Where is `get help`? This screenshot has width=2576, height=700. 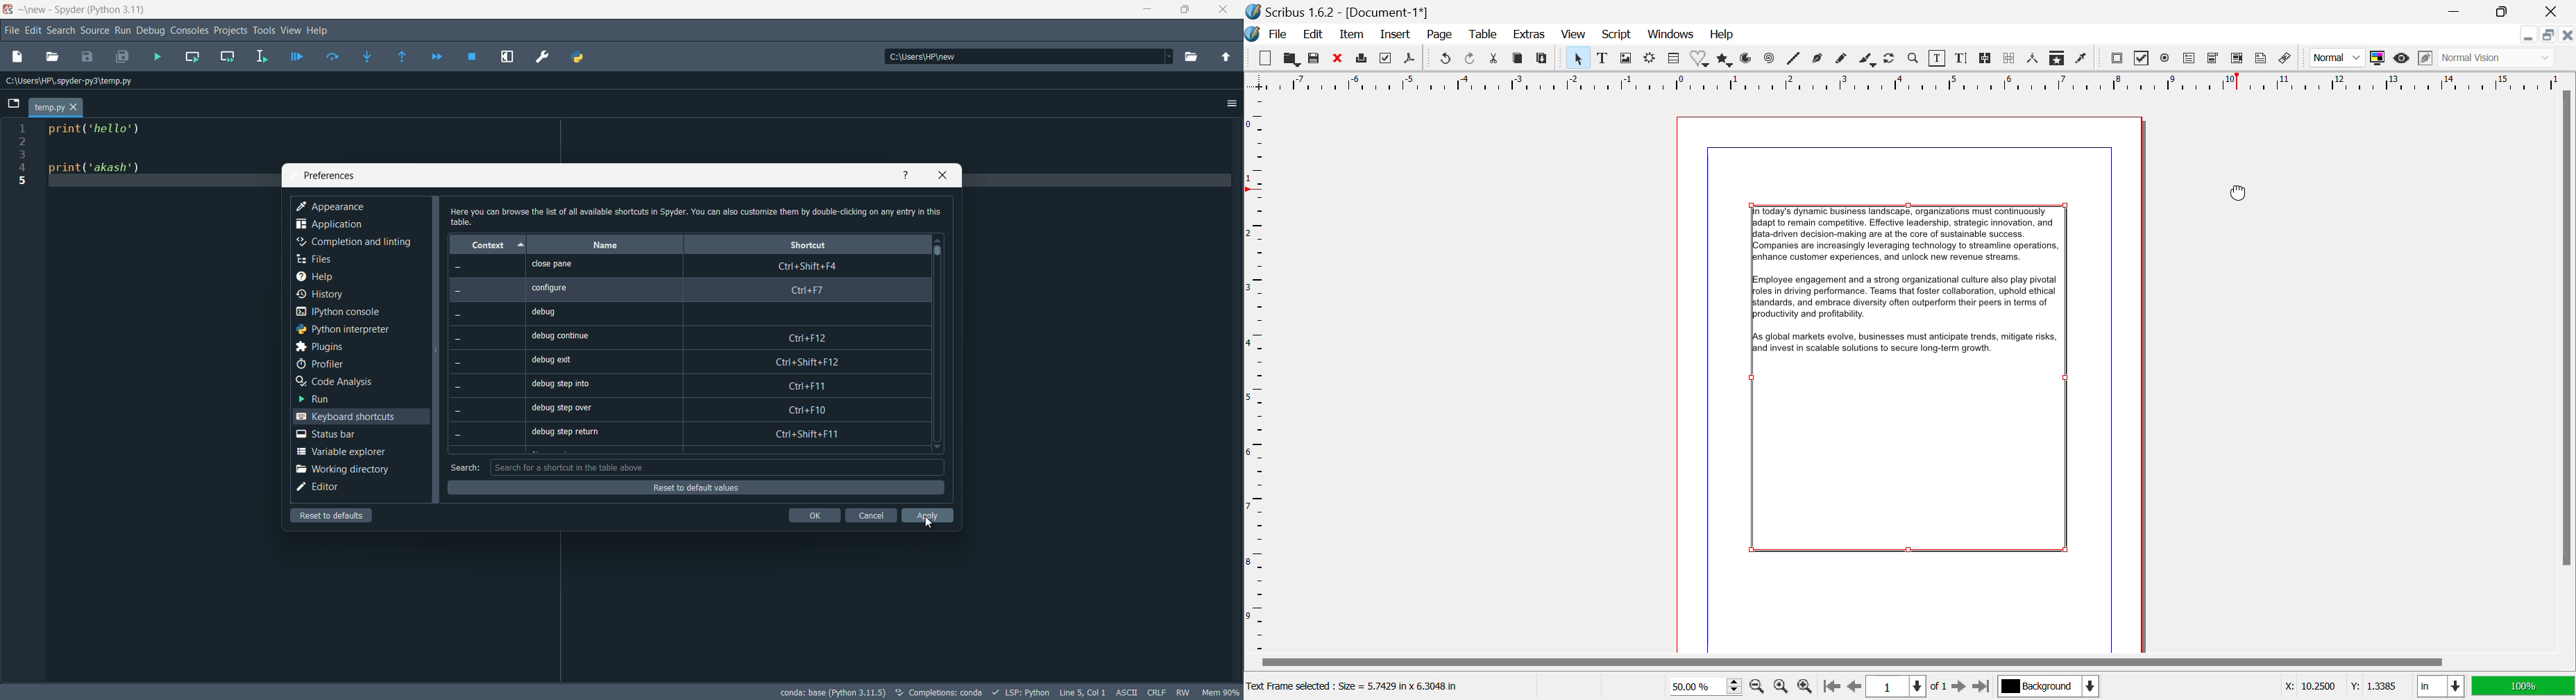 get help is located at coordinates (906, 176).